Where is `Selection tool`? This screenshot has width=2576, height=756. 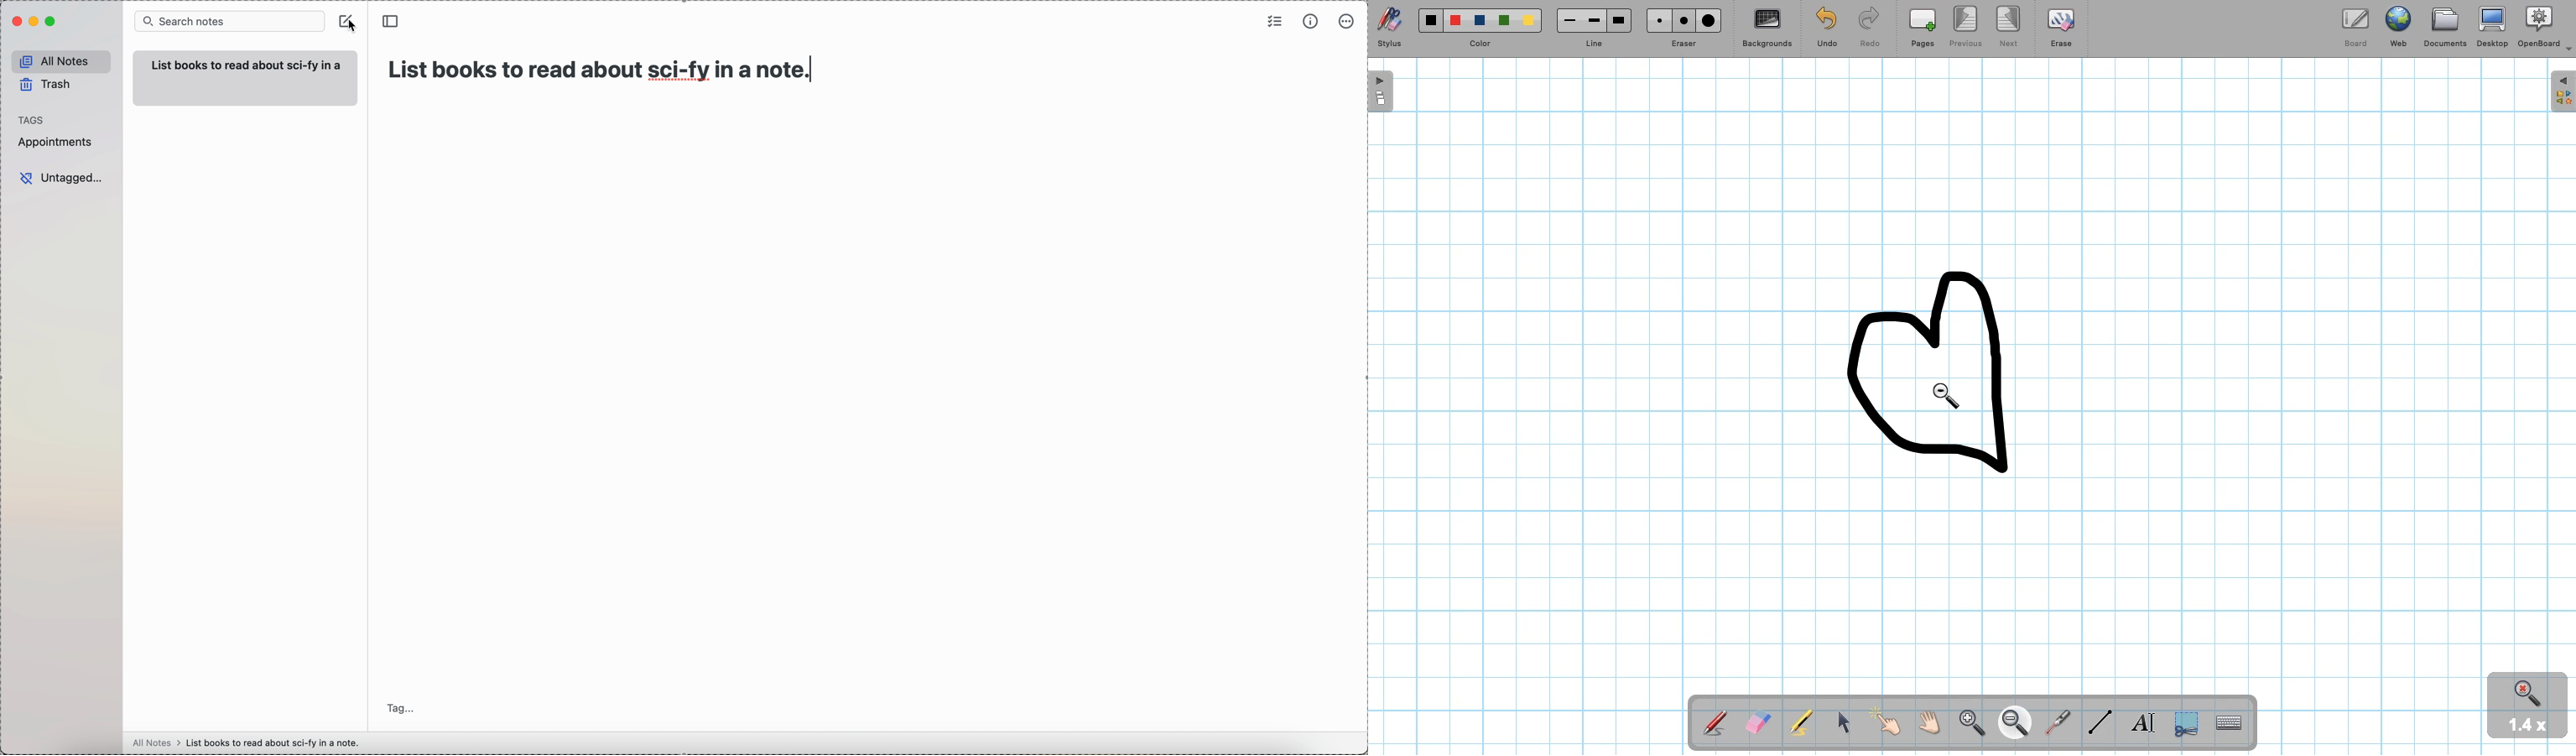 Selection tool is located at coordinates (2183, 725).